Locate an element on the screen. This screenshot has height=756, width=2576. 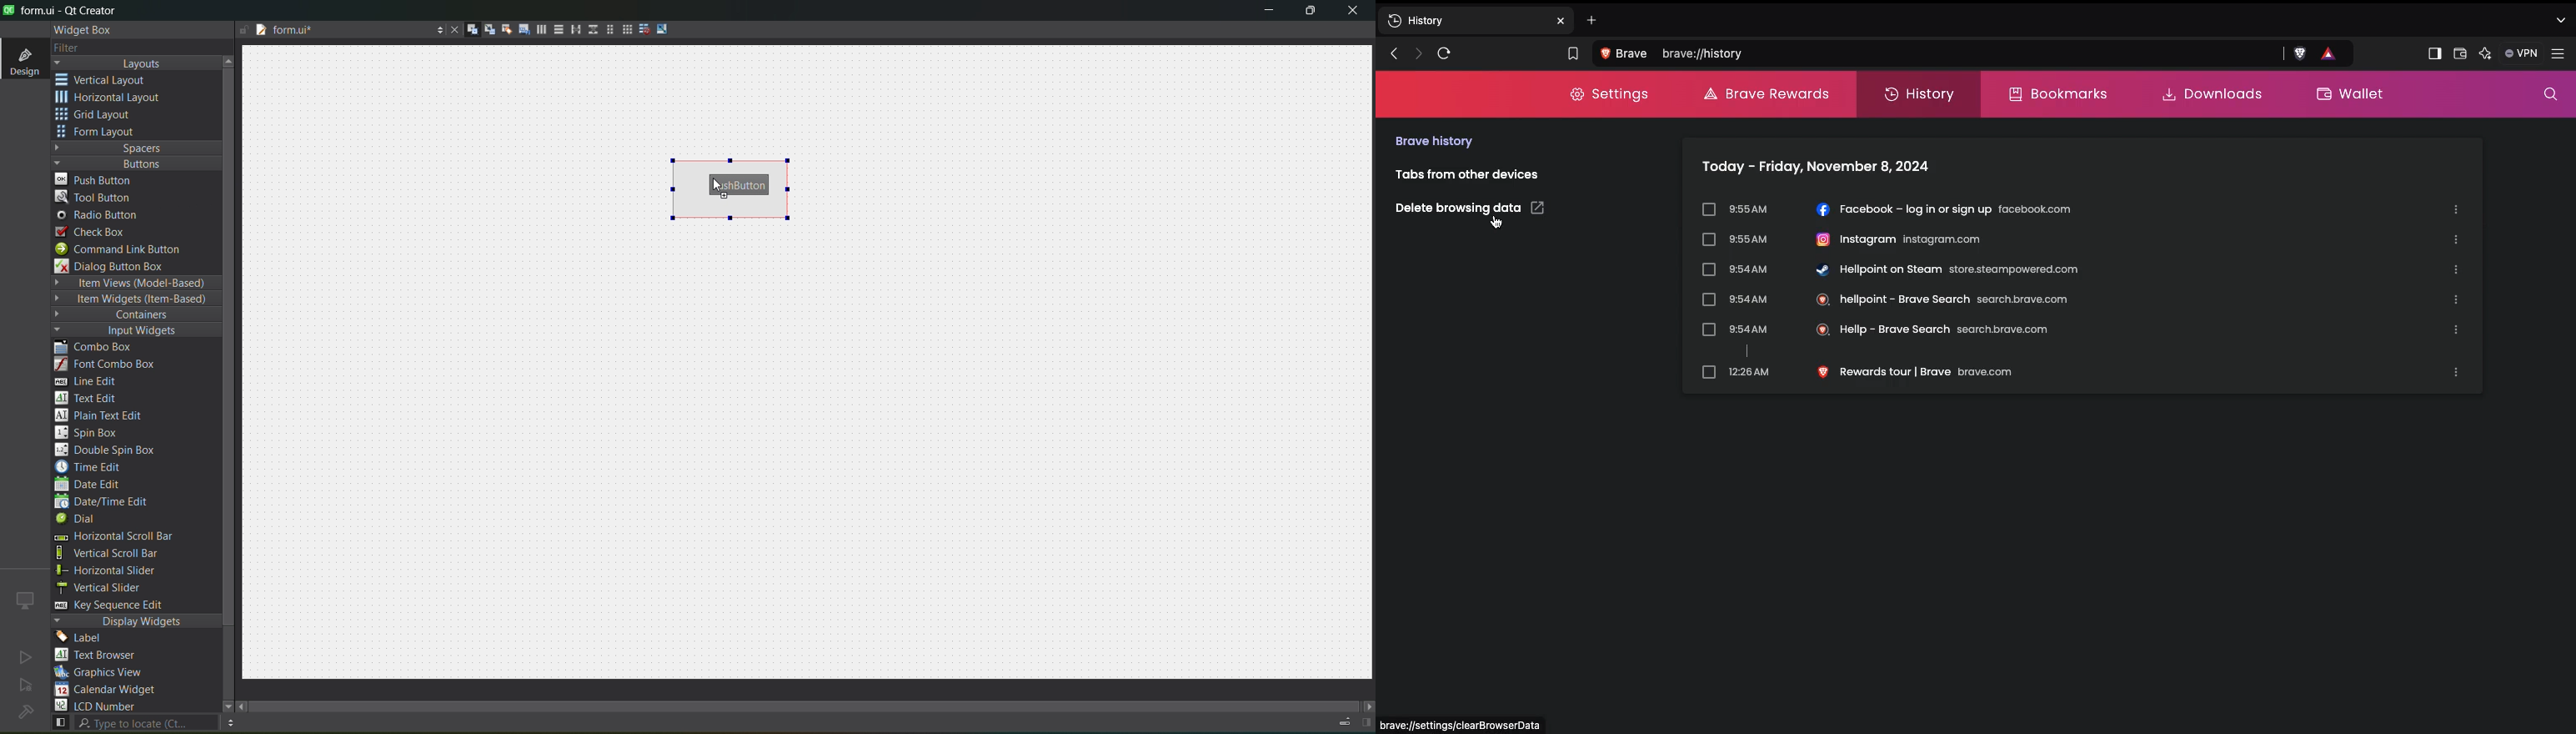
grid is located at coordinates (102, 116).